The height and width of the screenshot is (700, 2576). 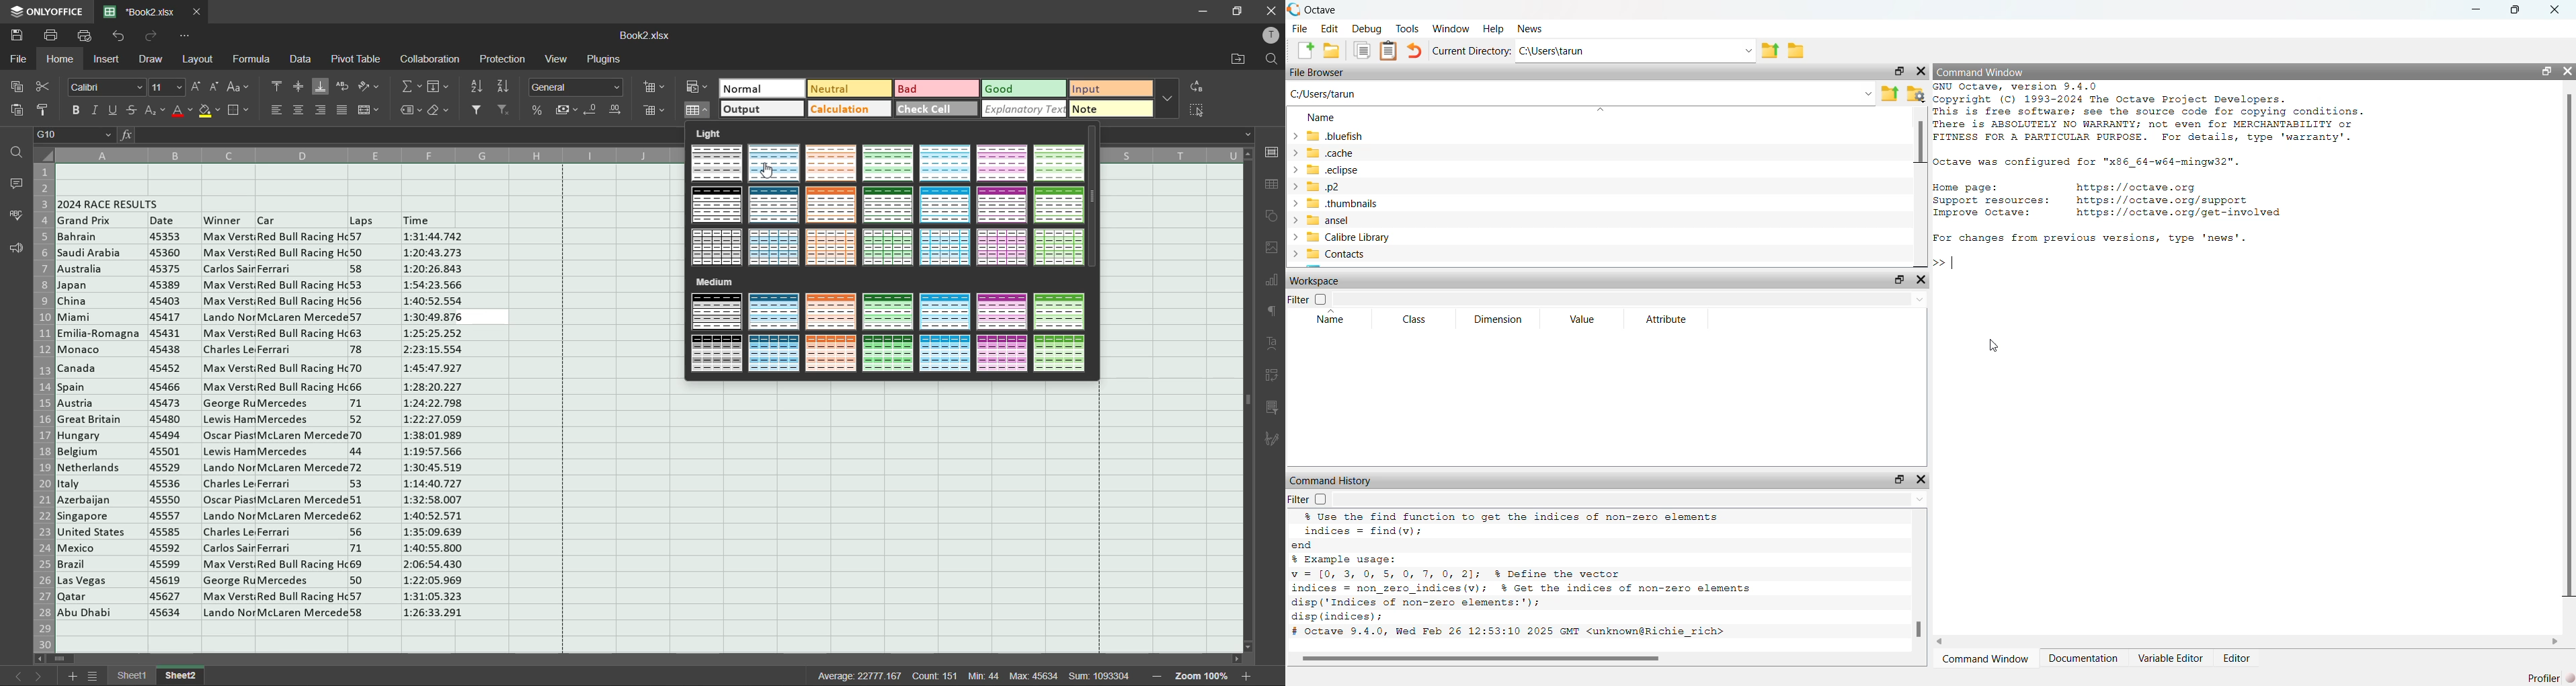 I want to click on Editor, so click(x=2236, y=659).